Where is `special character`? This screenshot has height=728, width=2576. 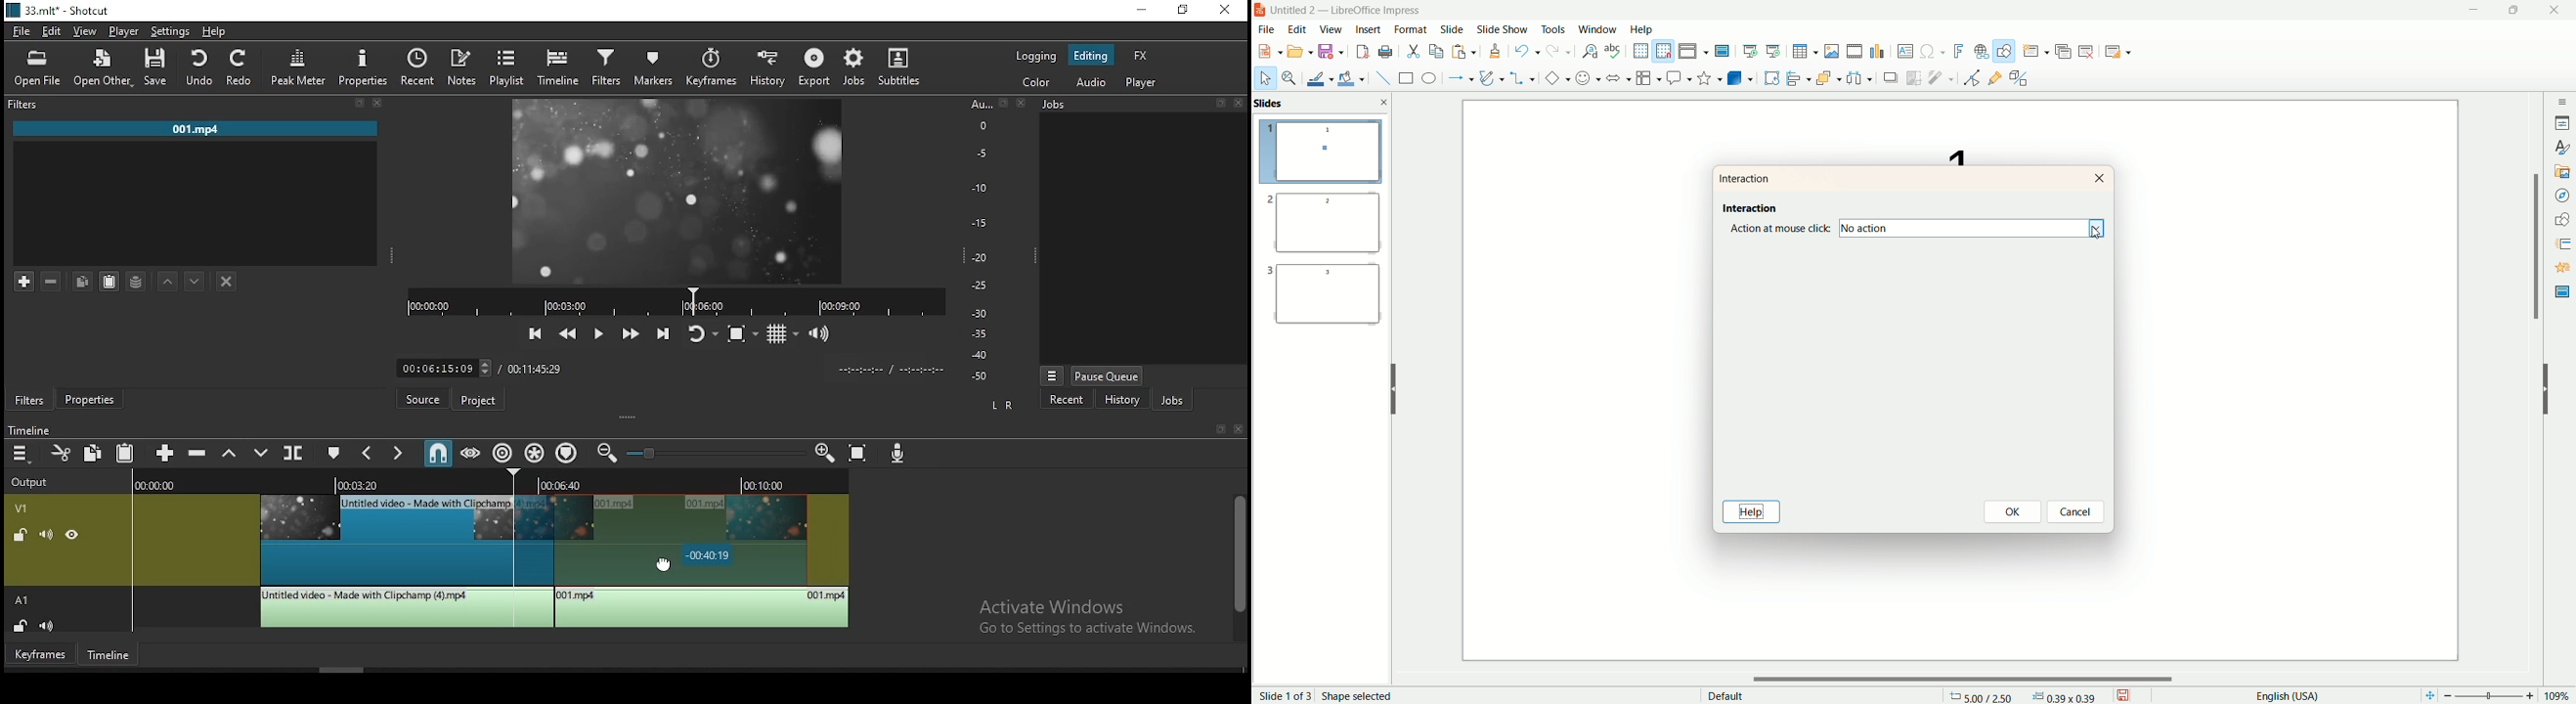 special character is located at coordinates (1932, 52).